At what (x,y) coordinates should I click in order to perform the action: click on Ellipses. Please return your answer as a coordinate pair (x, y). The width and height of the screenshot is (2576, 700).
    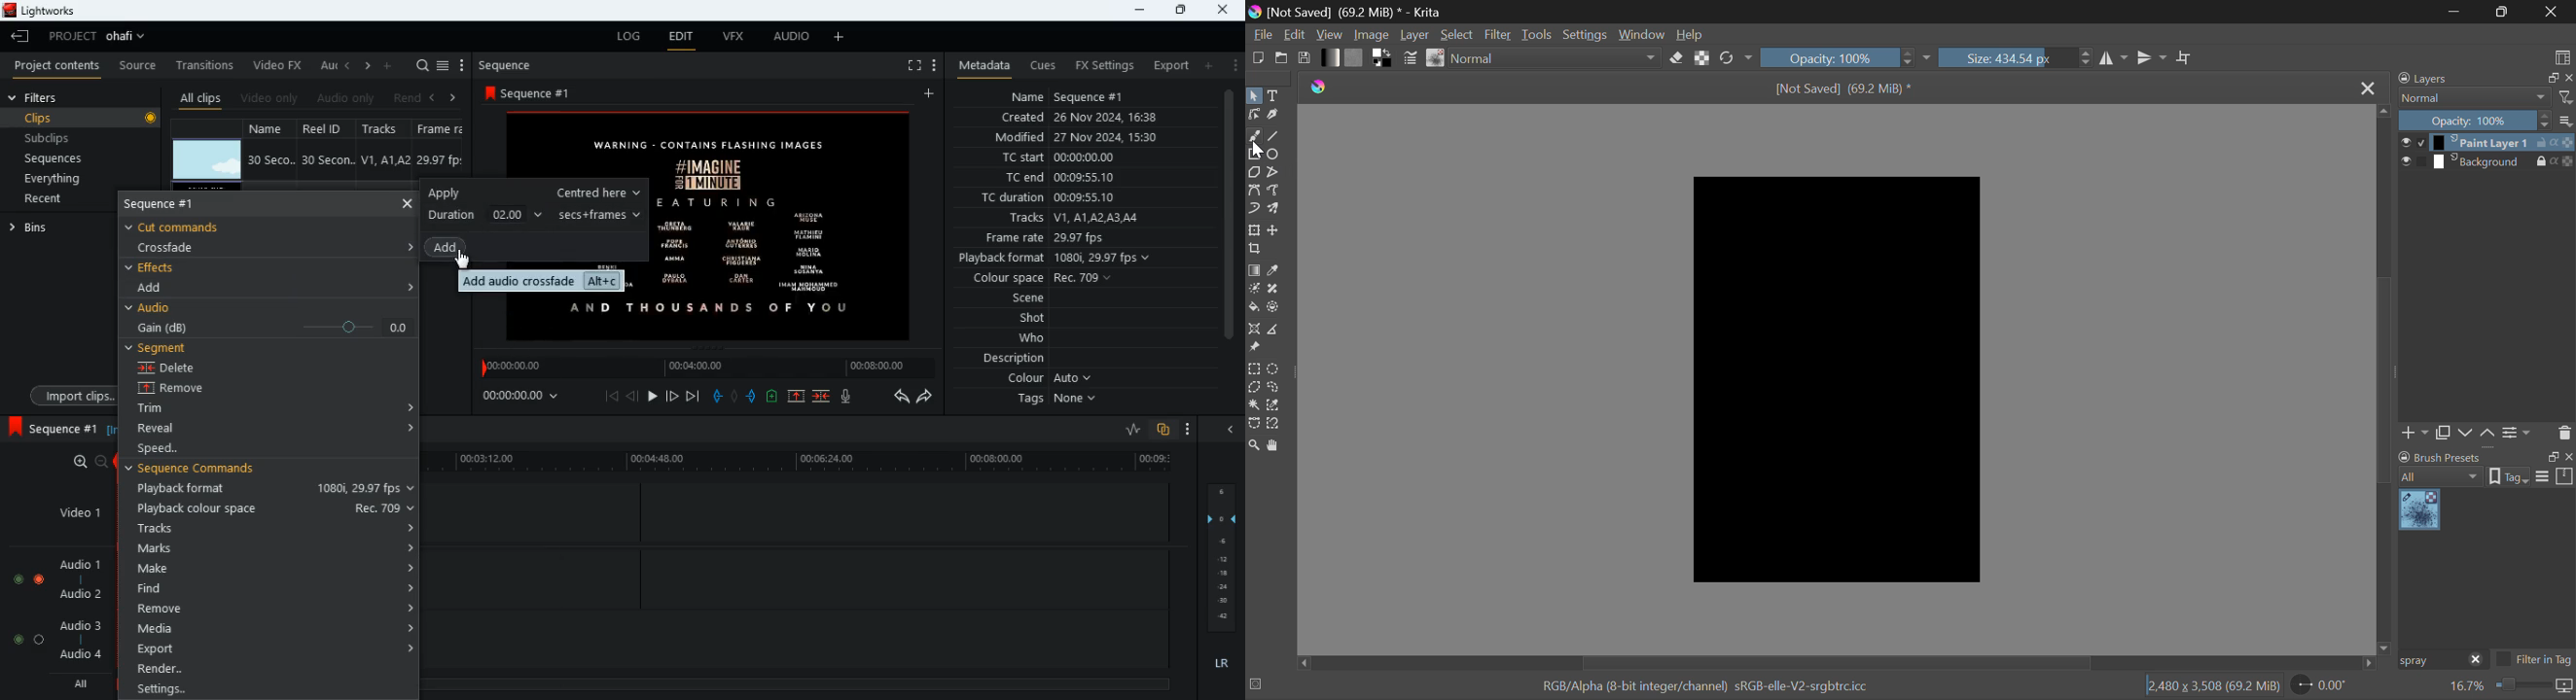
    Looking at the image, I should click on (1275, 155).